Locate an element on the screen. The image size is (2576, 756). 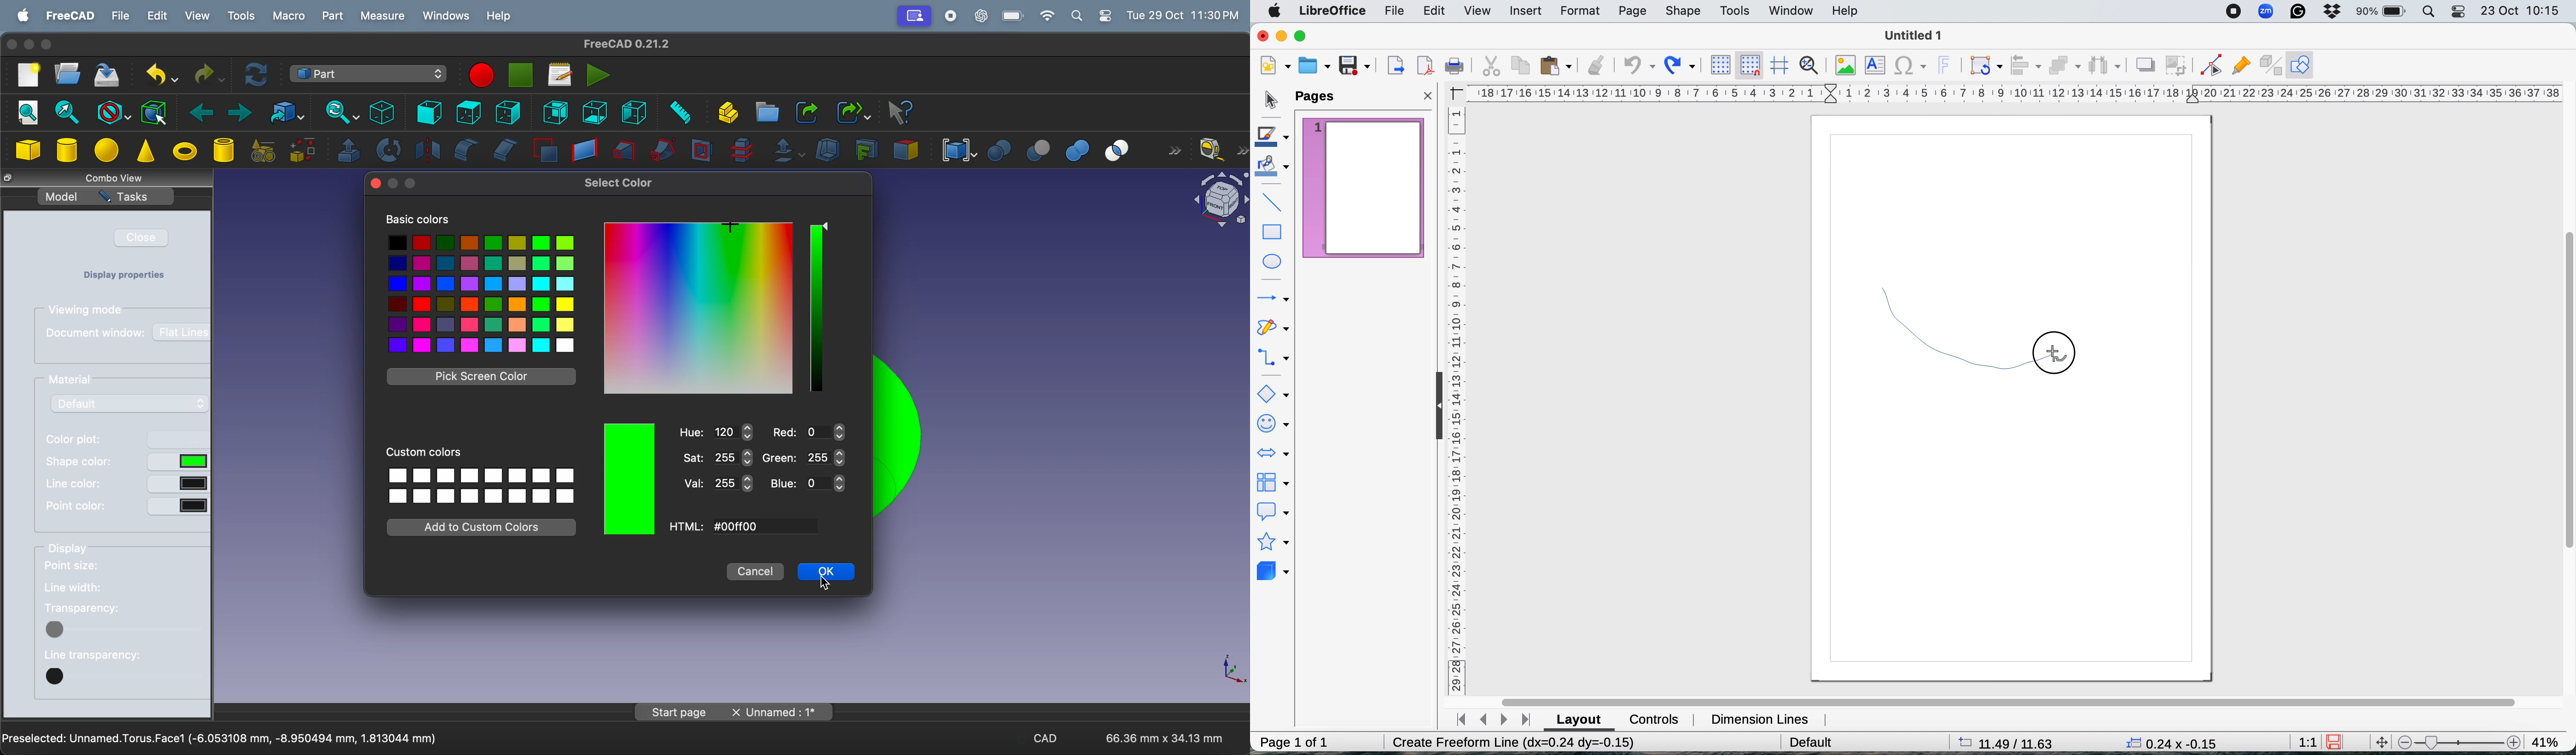
viewing modes is located at coordinates (86, 311).